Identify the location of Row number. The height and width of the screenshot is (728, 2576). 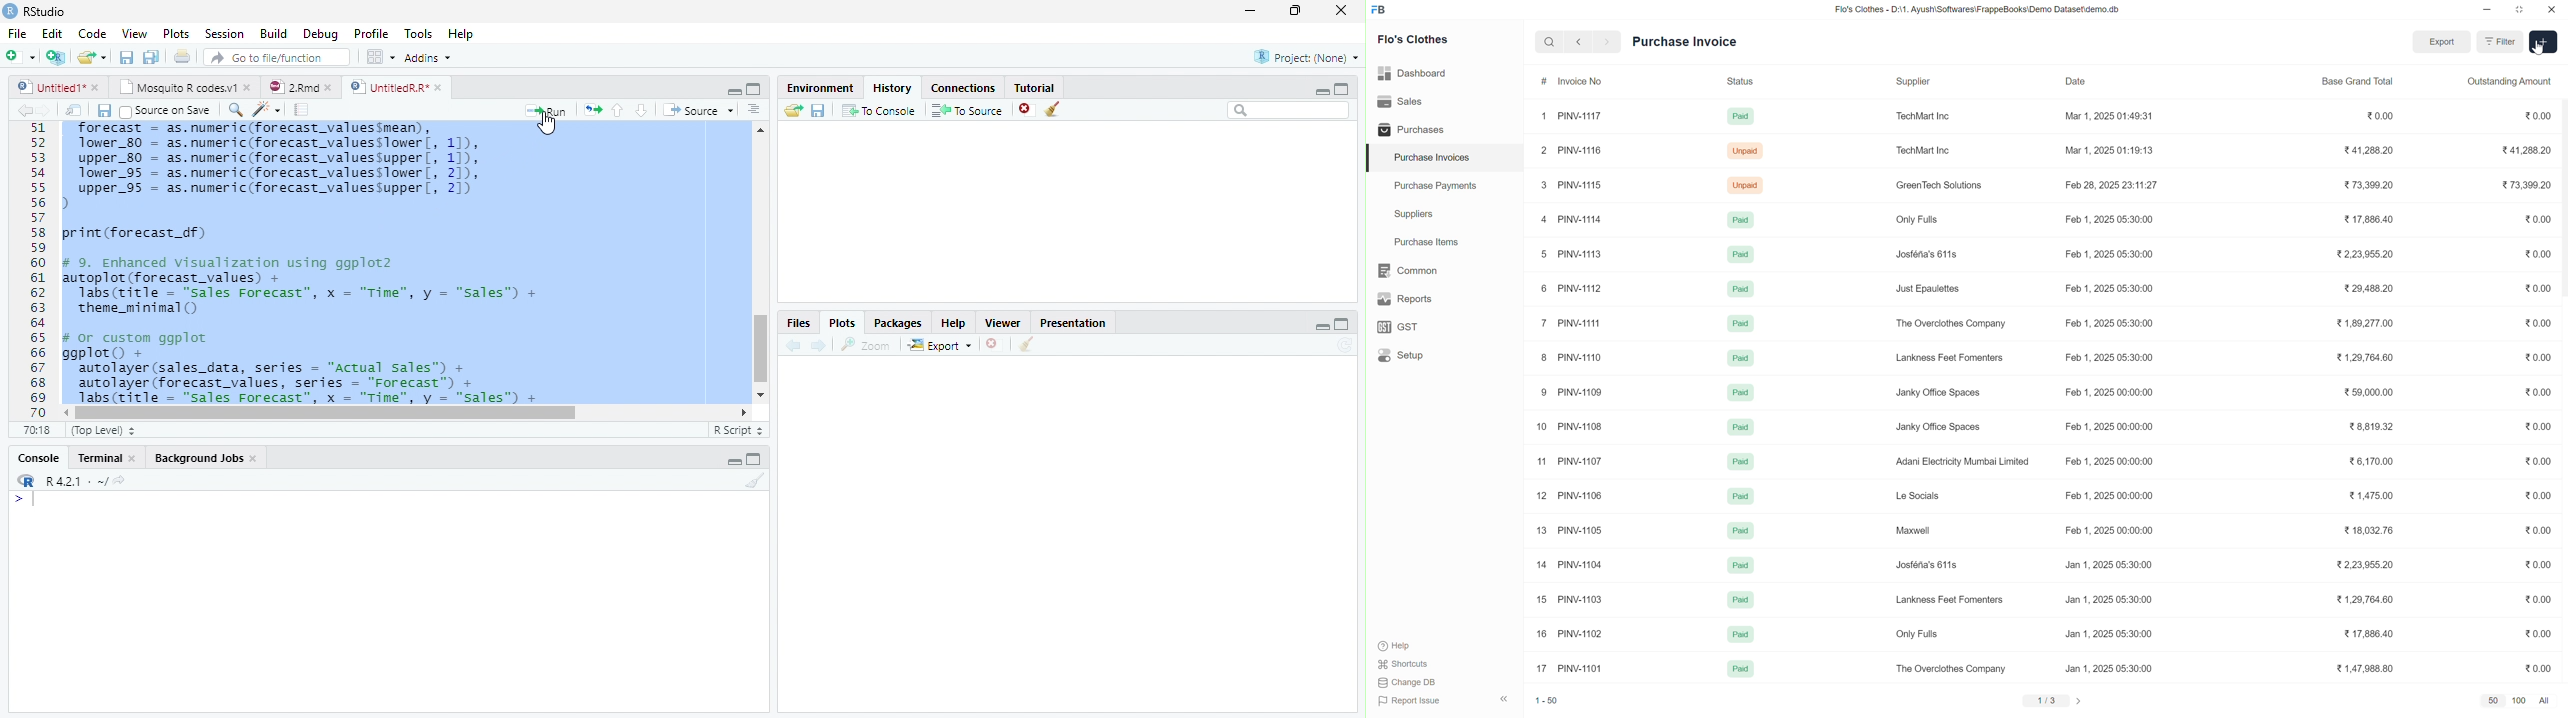
(32, 269).